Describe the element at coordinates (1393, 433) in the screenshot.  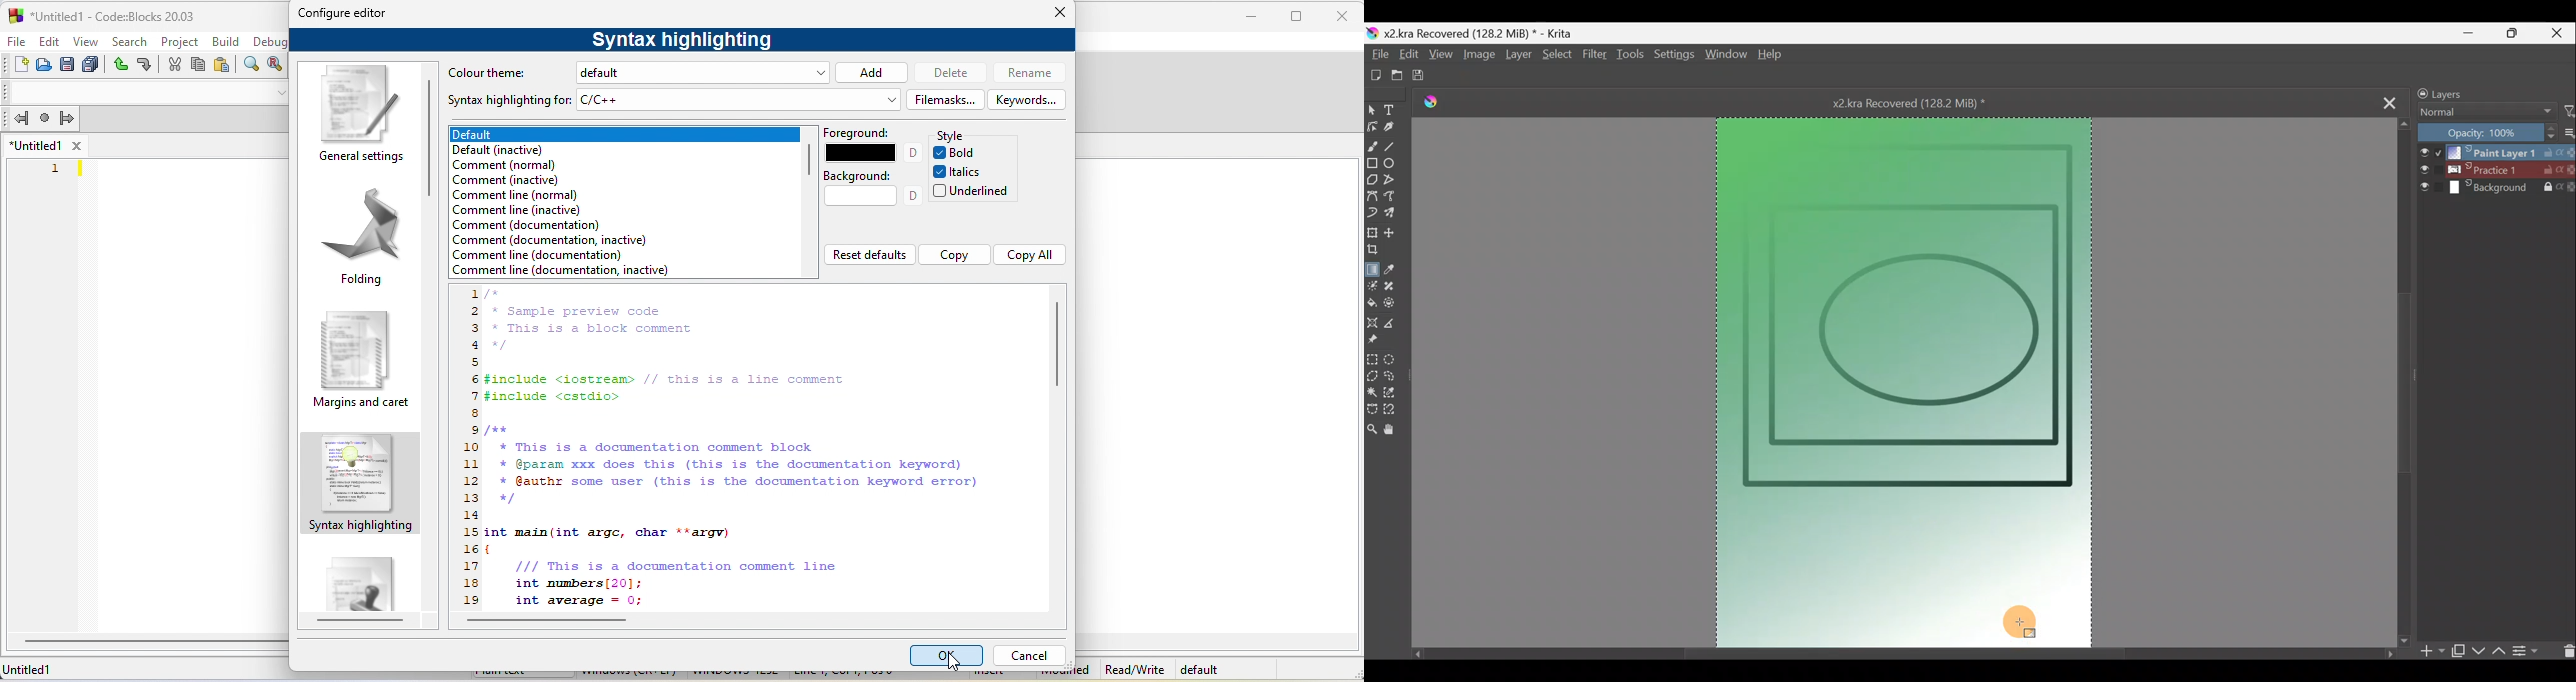
I see `Pan tool` at that location.